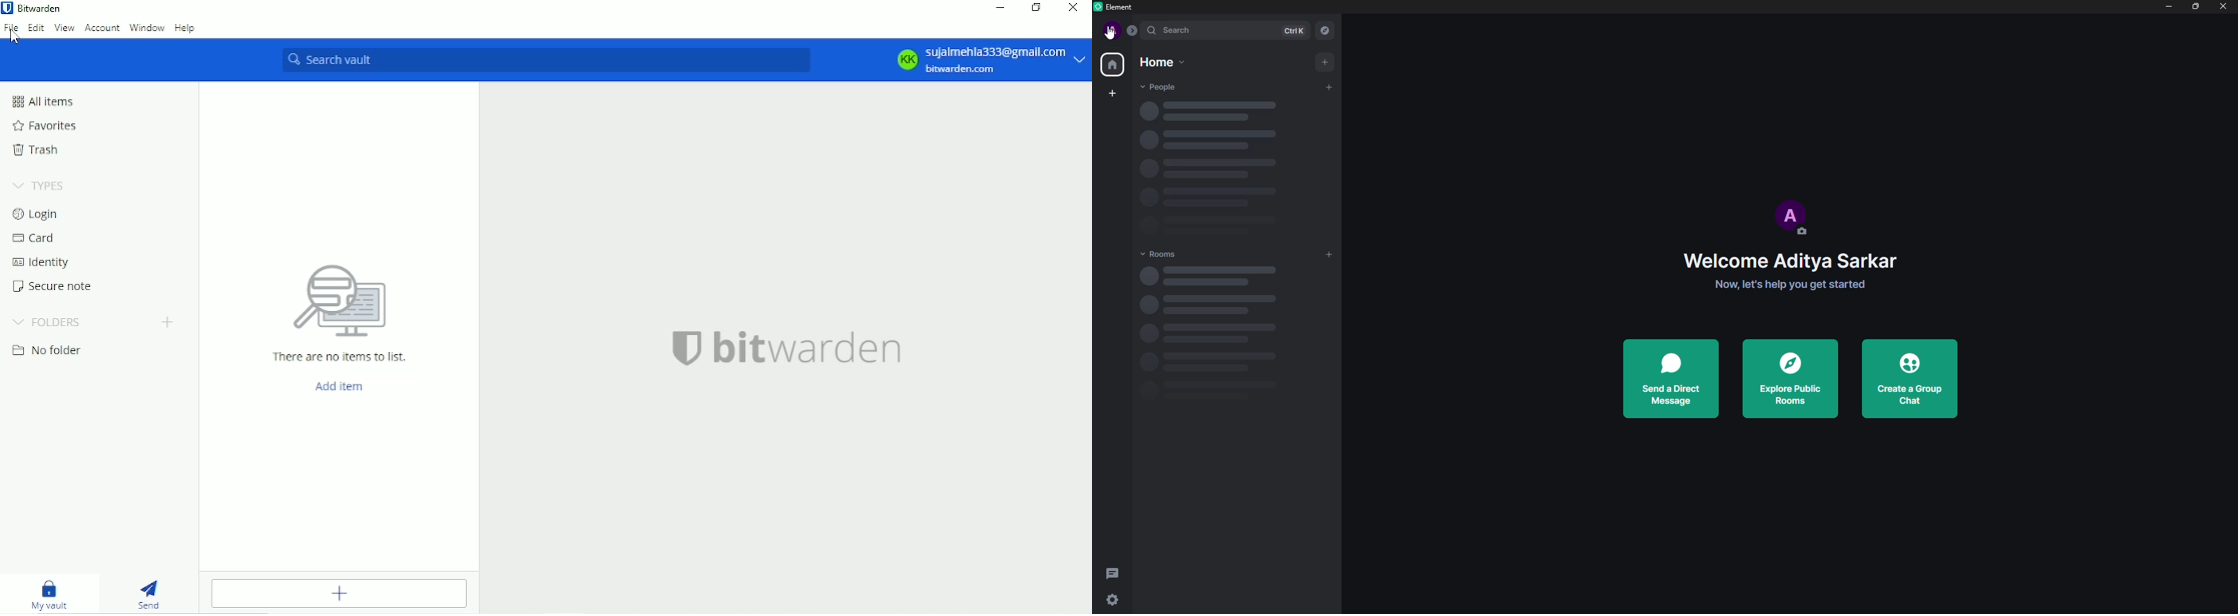 This screenshot has height=616, width=2240. What do you see at coordinates (1795, 219) in the screenshot?
I see `profile picture` at bounding box center [1795, 219].